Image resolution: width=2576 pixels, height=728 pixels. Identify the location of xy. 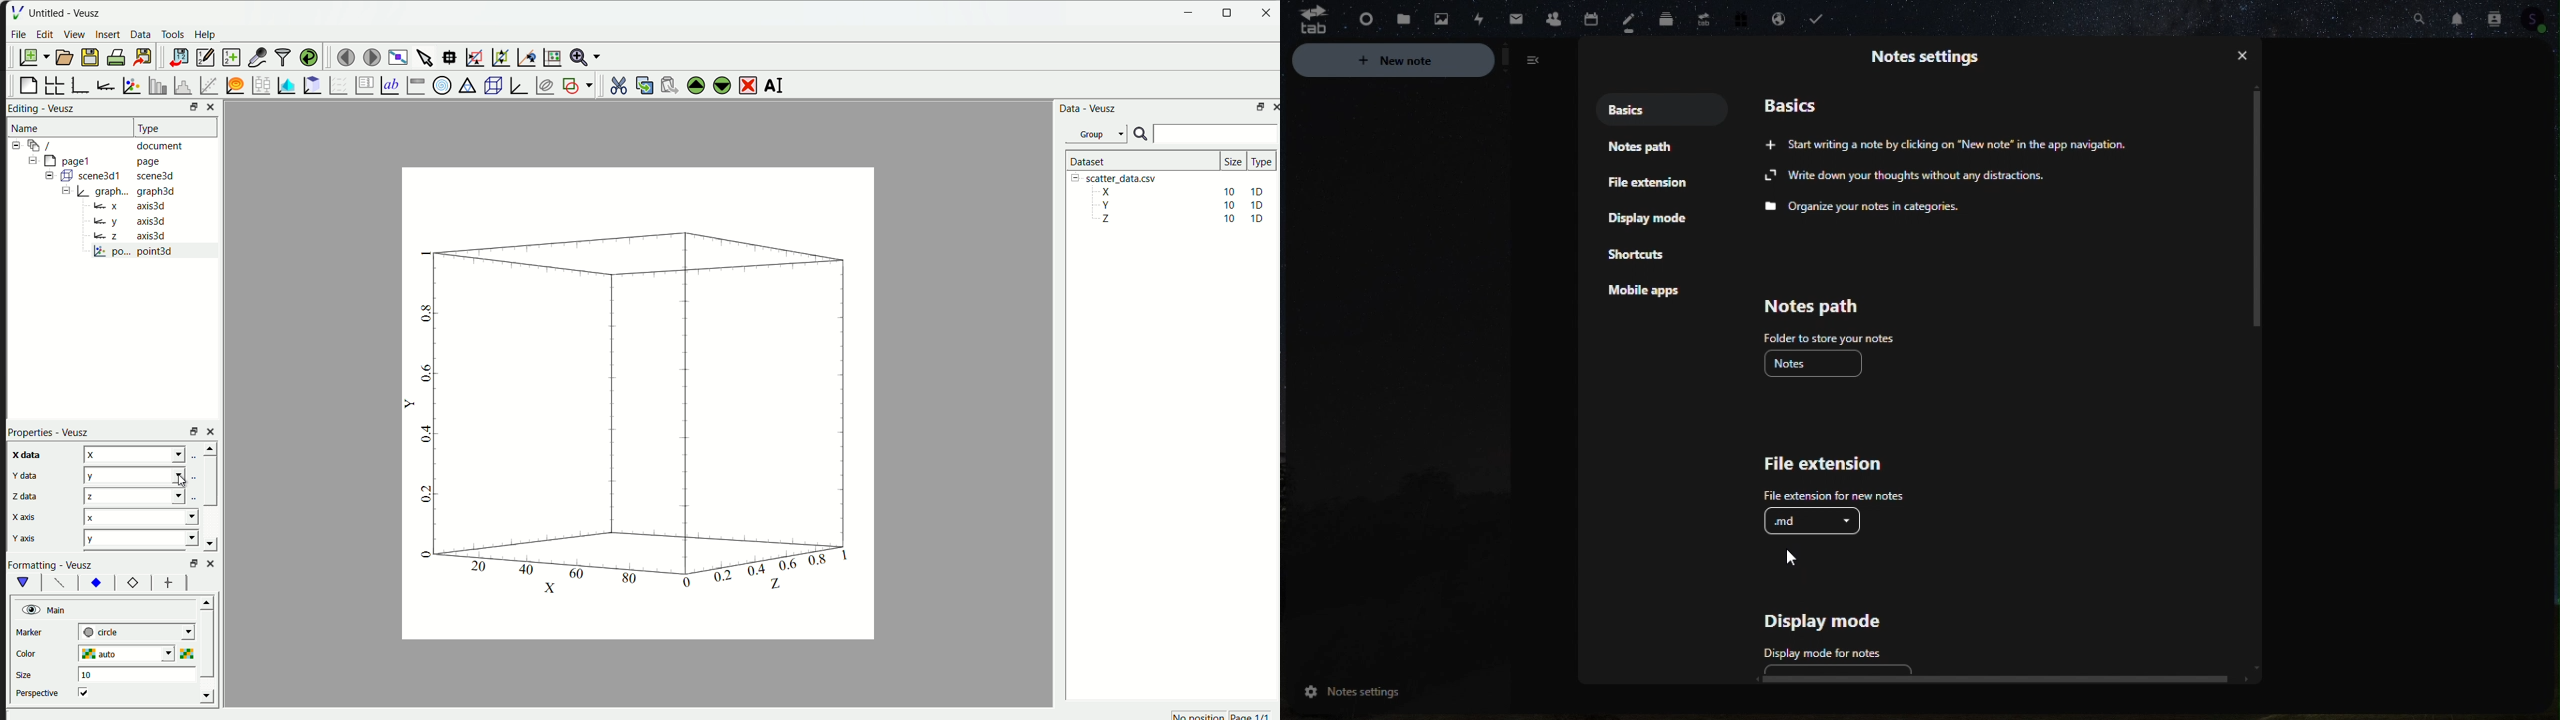
(97, 583).